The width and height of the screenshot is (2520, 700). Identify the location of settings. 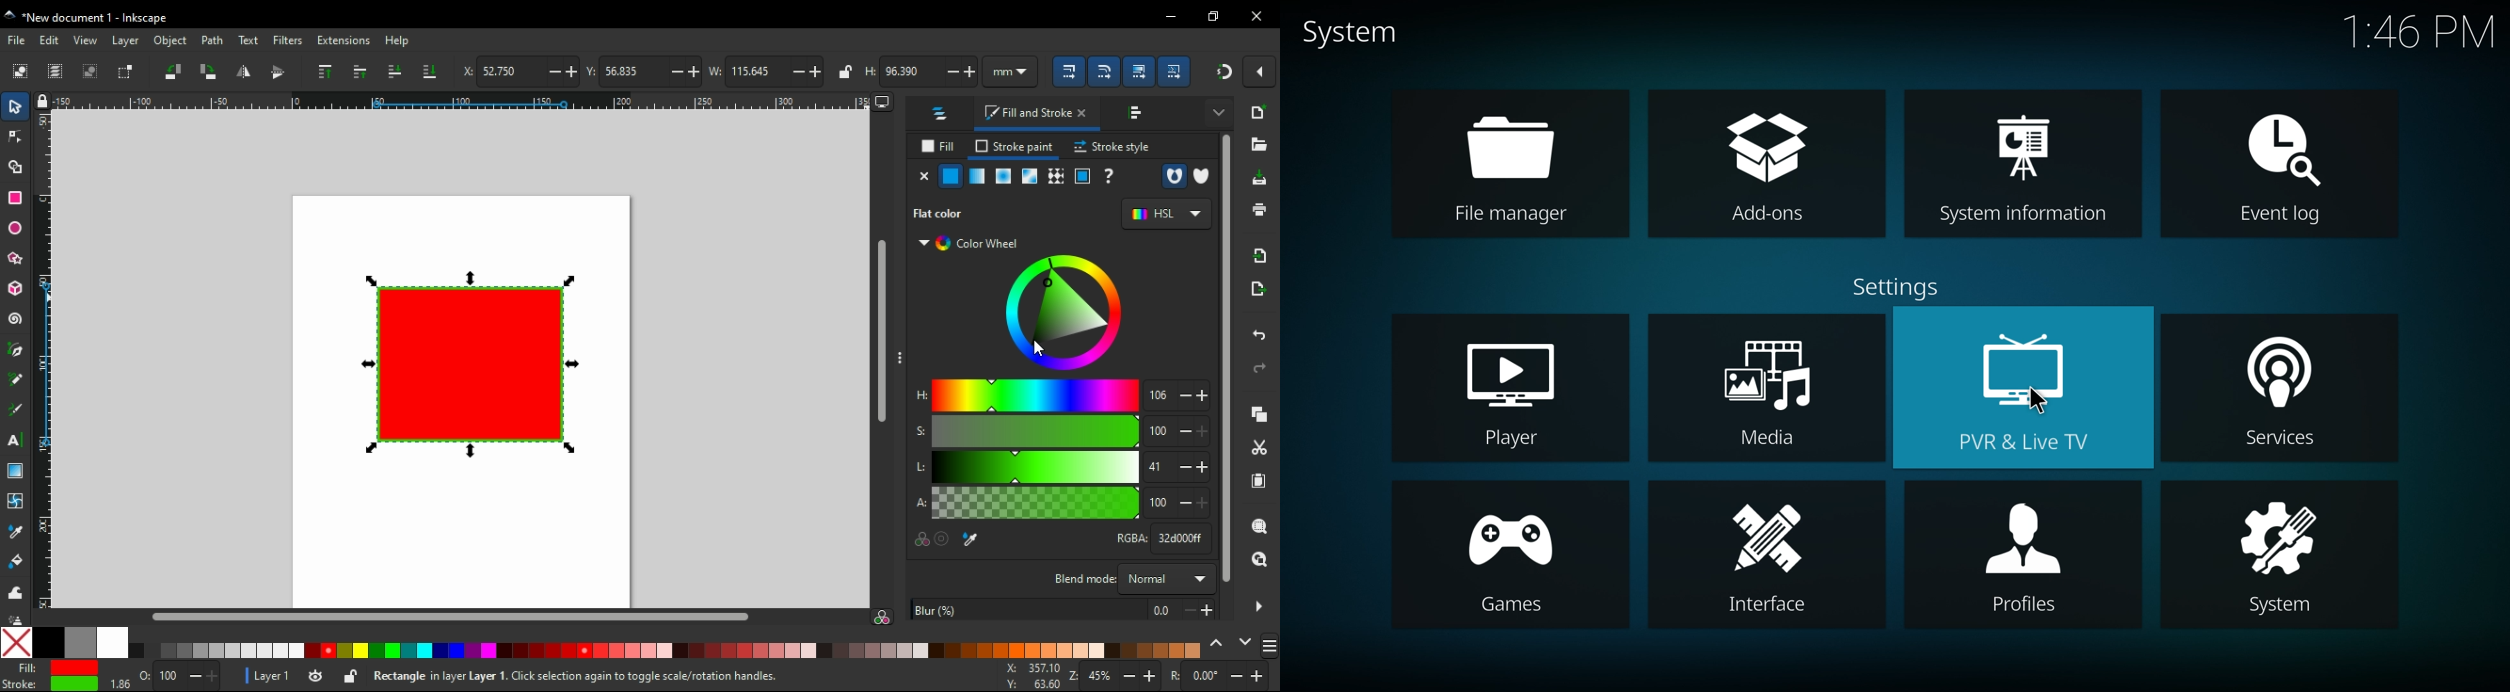
(1898, 284).